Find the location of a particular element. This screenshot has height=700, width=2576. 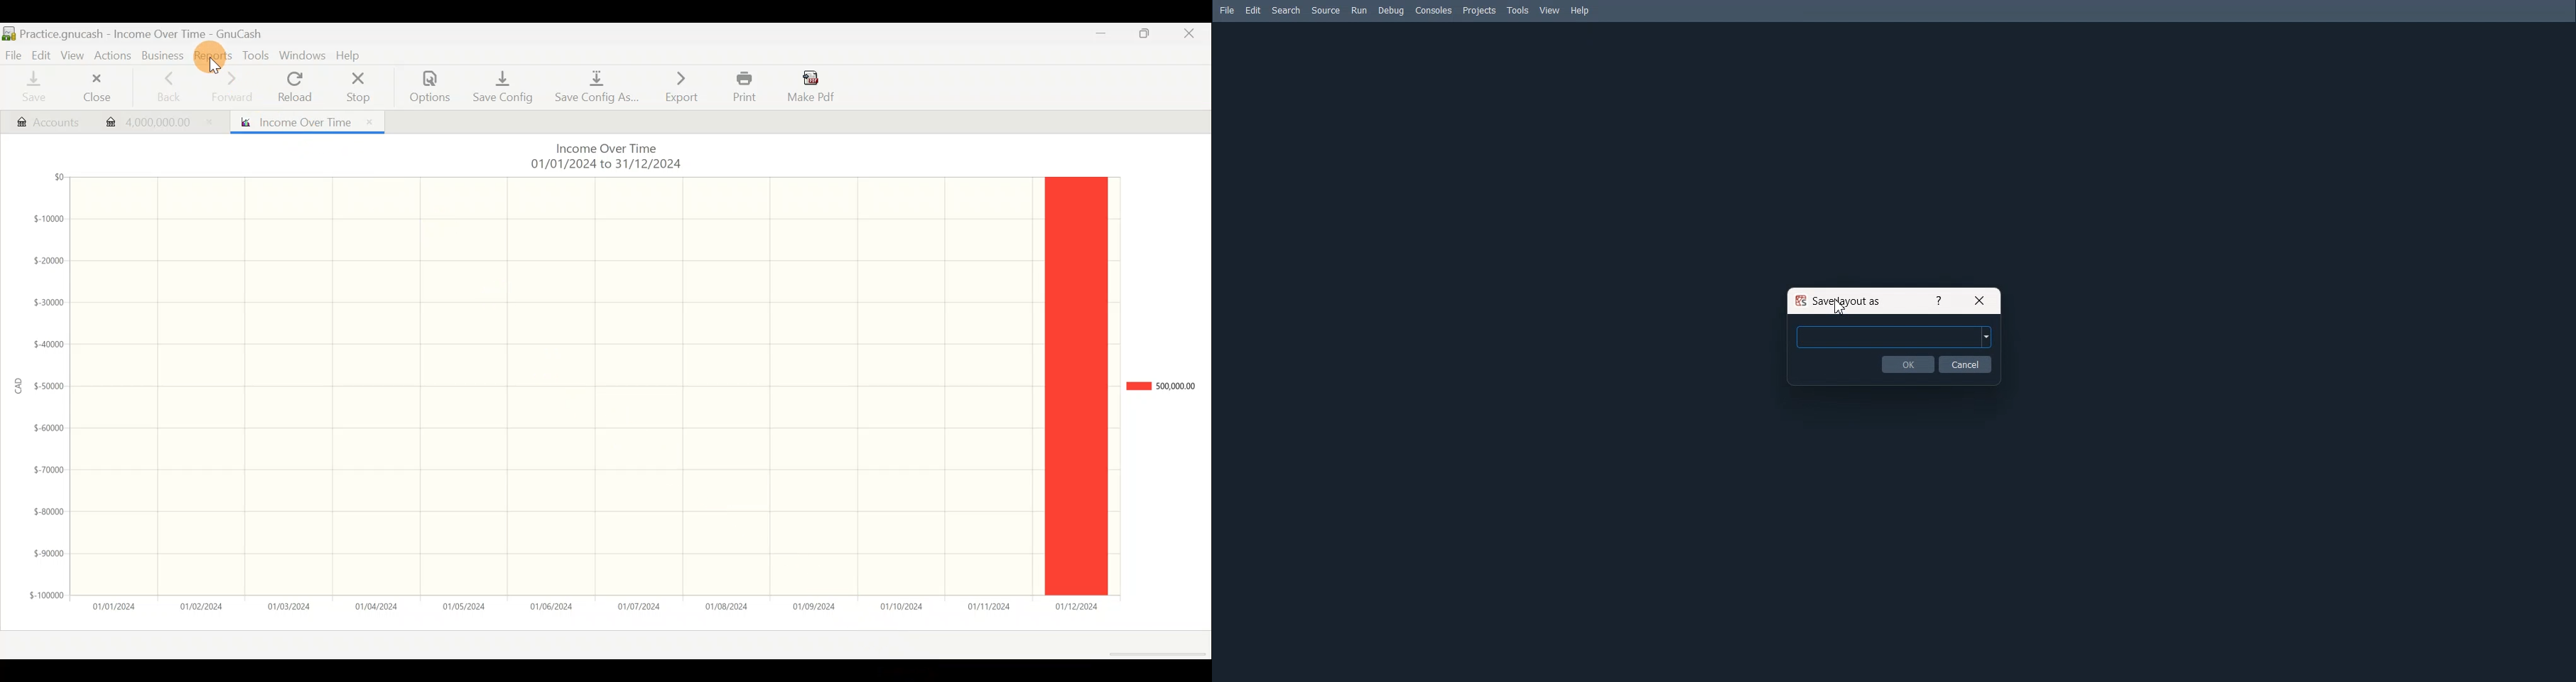

Run is located at coordinates (1359, 10).